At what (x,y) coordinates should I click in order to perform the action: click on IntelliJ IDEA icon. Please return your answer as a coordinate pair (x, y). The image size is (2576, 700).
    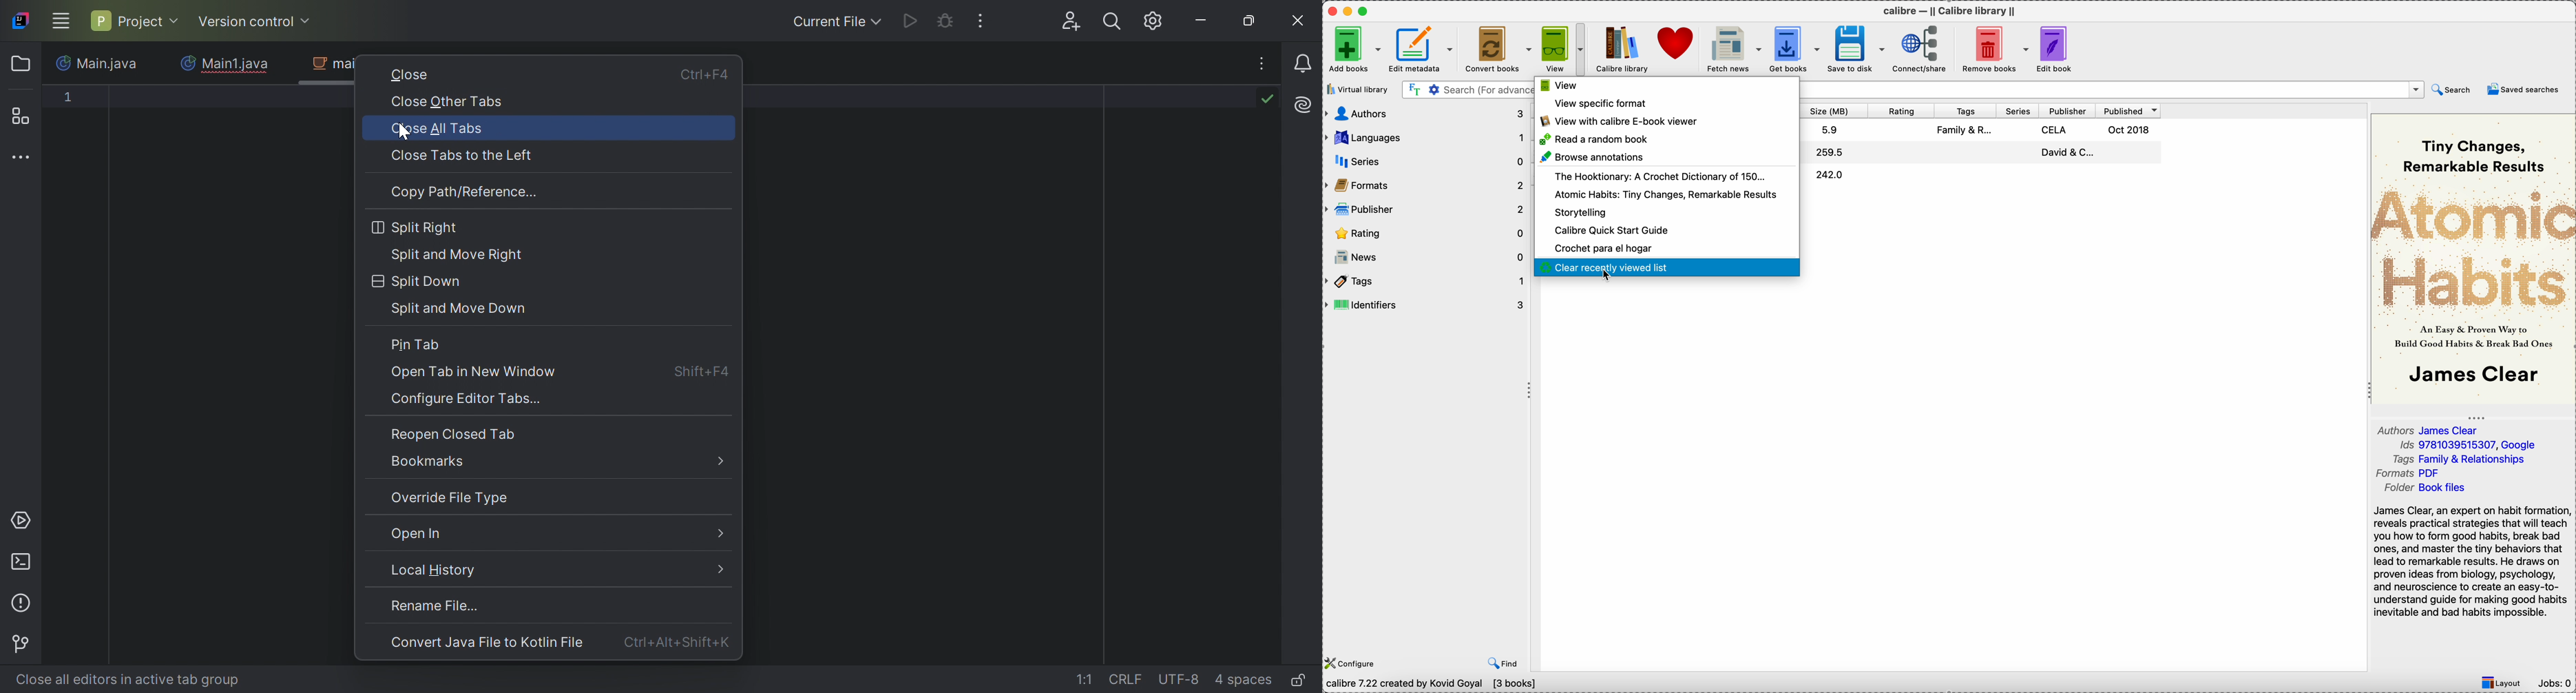
    Looking at the image, I should click on (25, 21).